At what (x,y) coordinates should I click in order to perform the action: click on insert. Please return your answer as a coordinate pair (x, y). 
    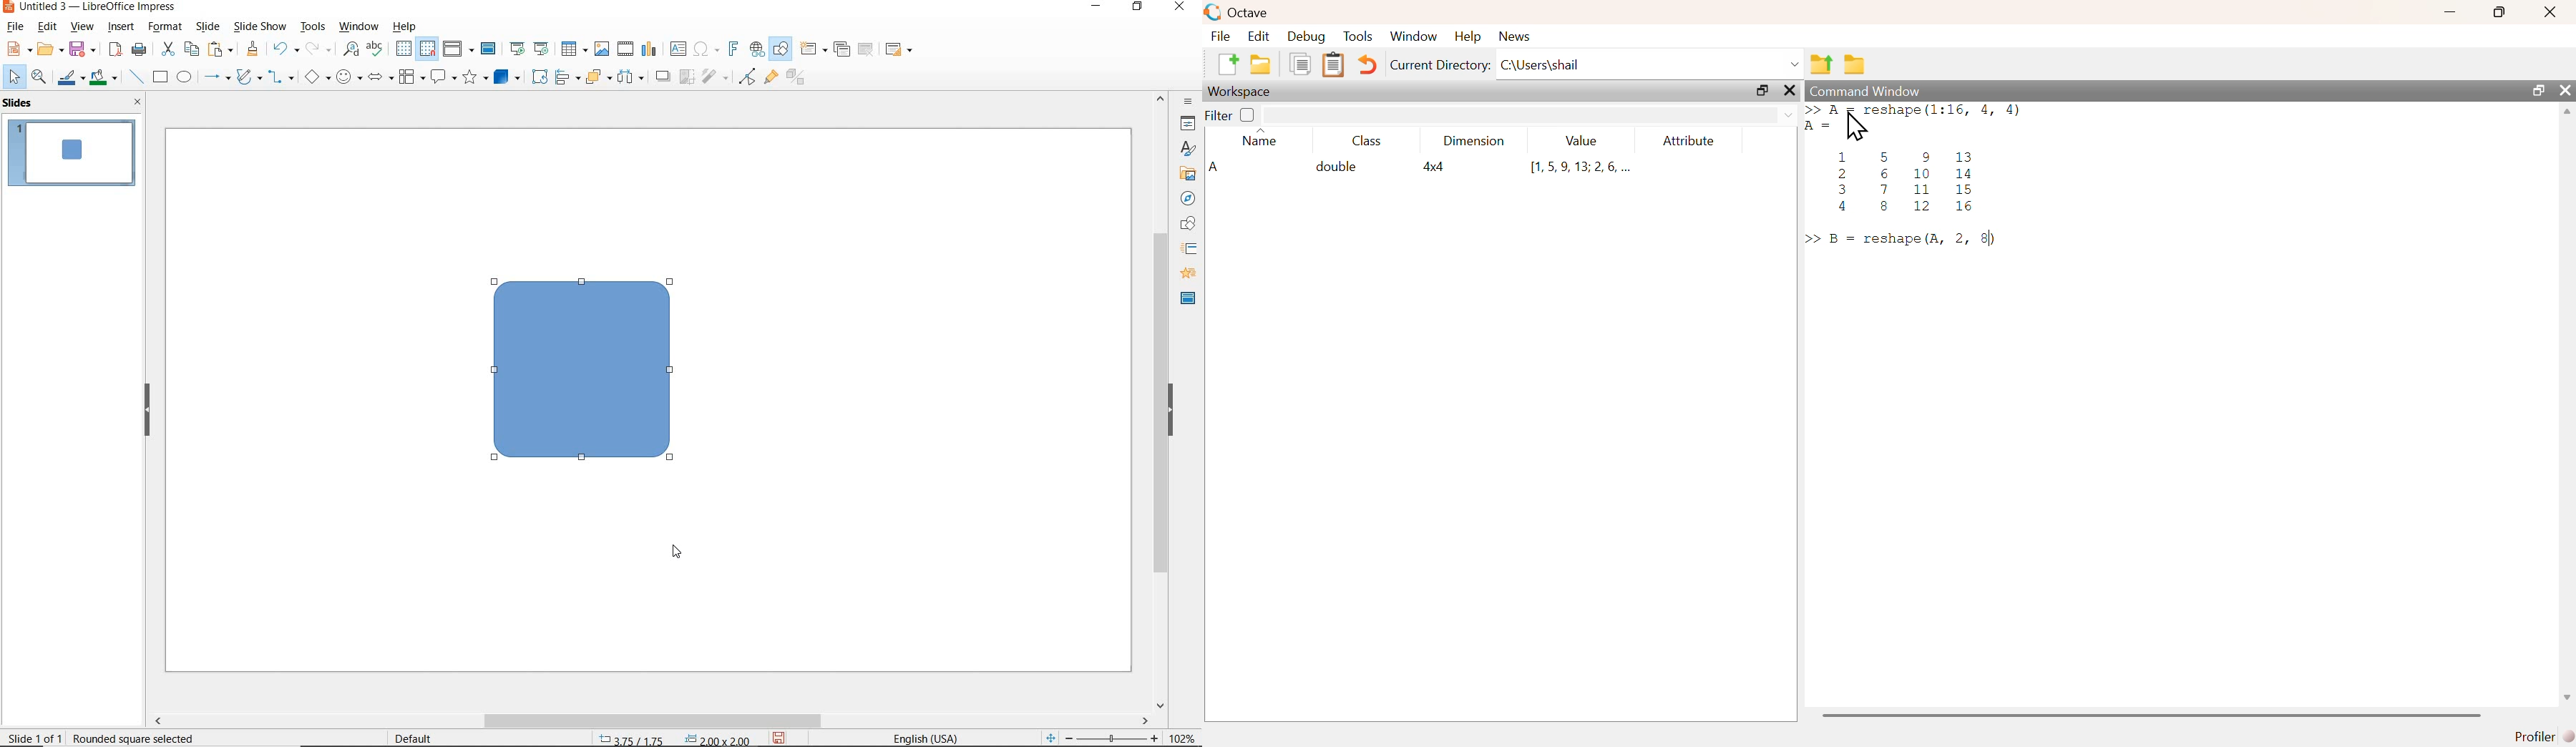
    Looking at the image, I should click on (123, 28).